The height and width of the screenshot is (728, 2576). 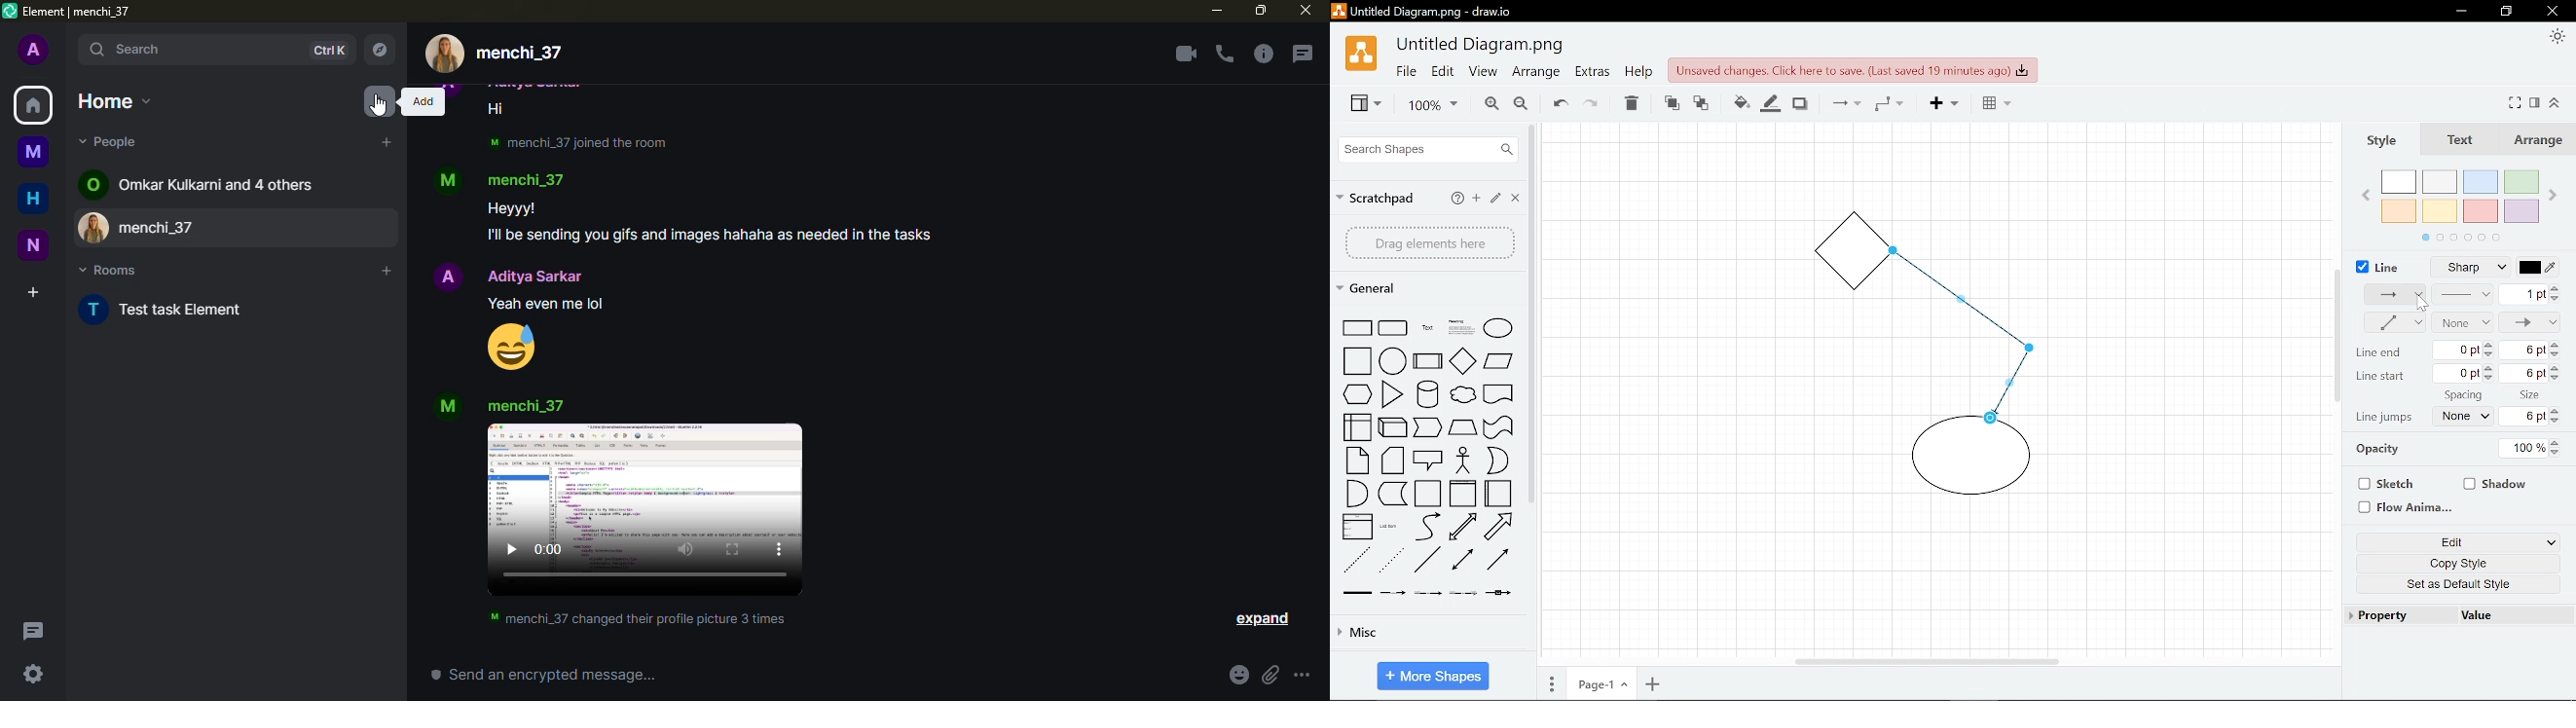 I want to click on Way points, so click(x=2391, y=322).